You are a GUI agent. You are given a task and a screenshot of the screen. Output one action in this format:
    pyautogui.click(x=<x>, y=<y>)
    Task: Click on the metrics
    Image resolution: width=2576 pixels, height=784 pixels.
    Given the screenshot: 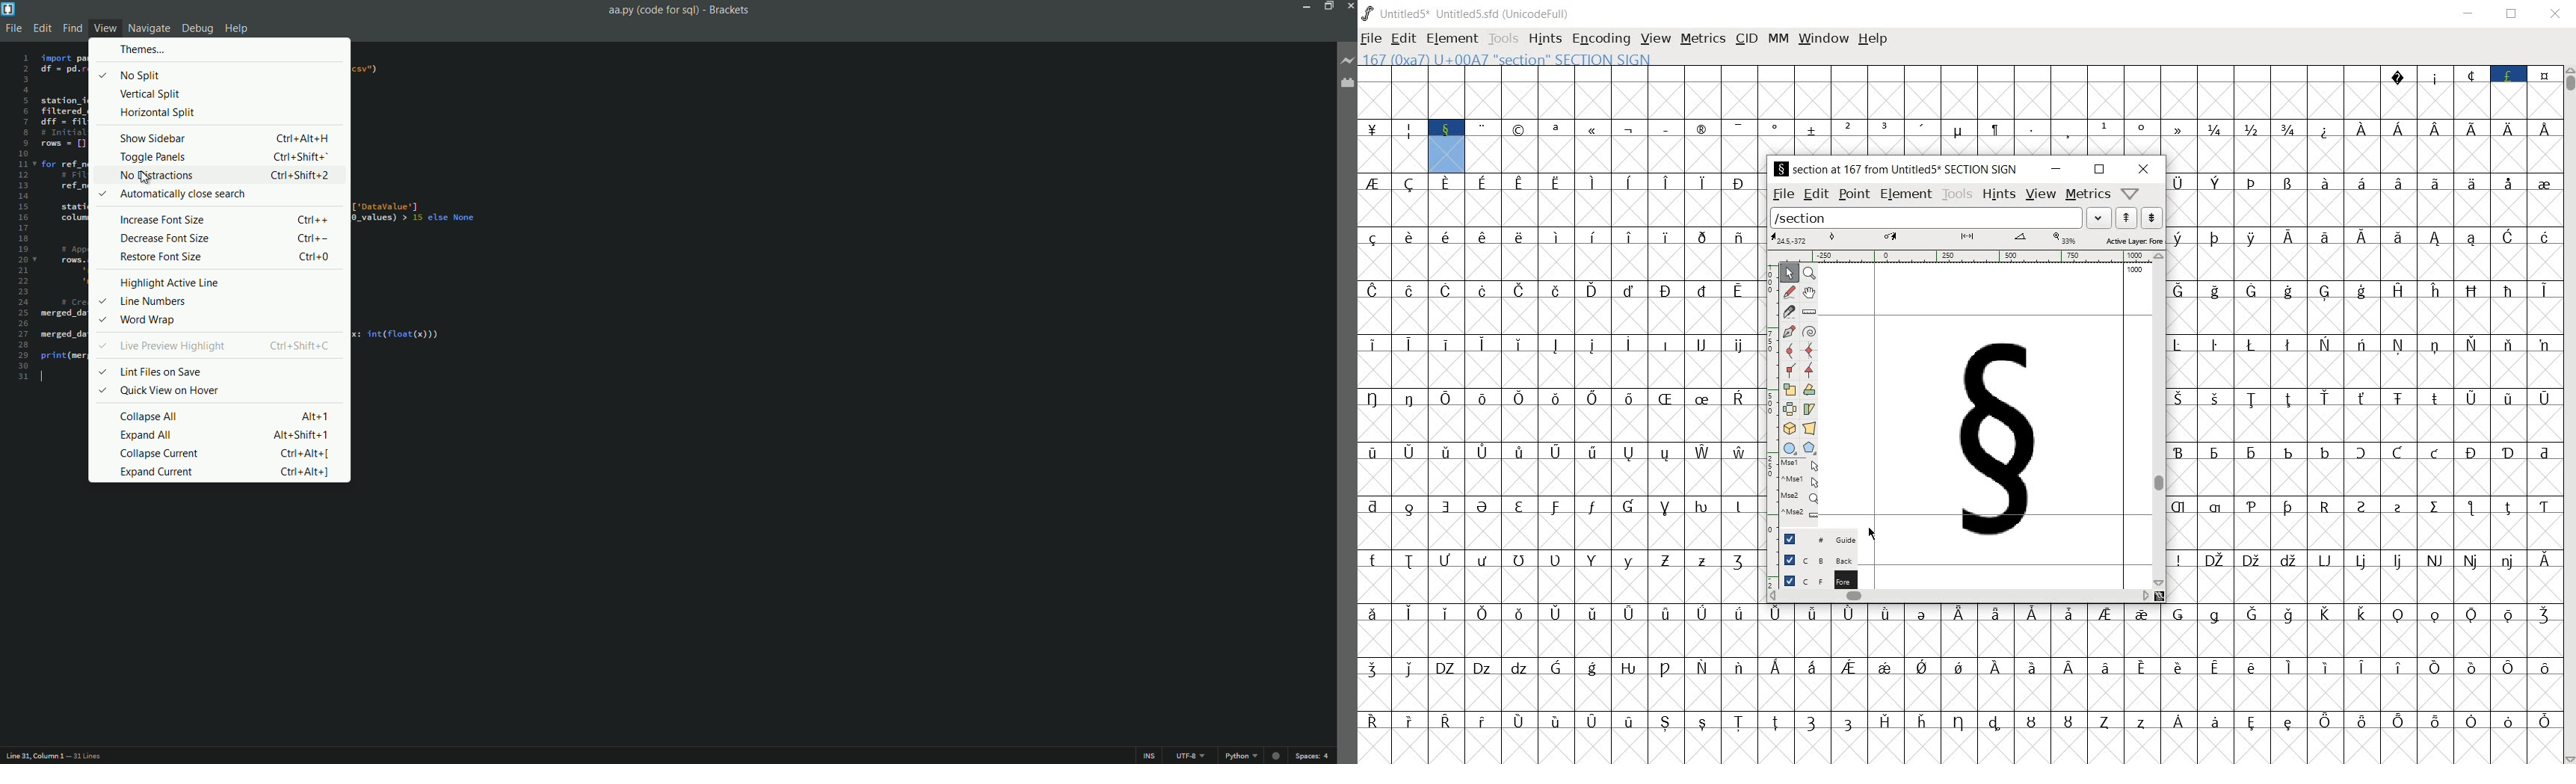 What is the action you would take?
    pyautogui.click(x=2087, y=194)
    